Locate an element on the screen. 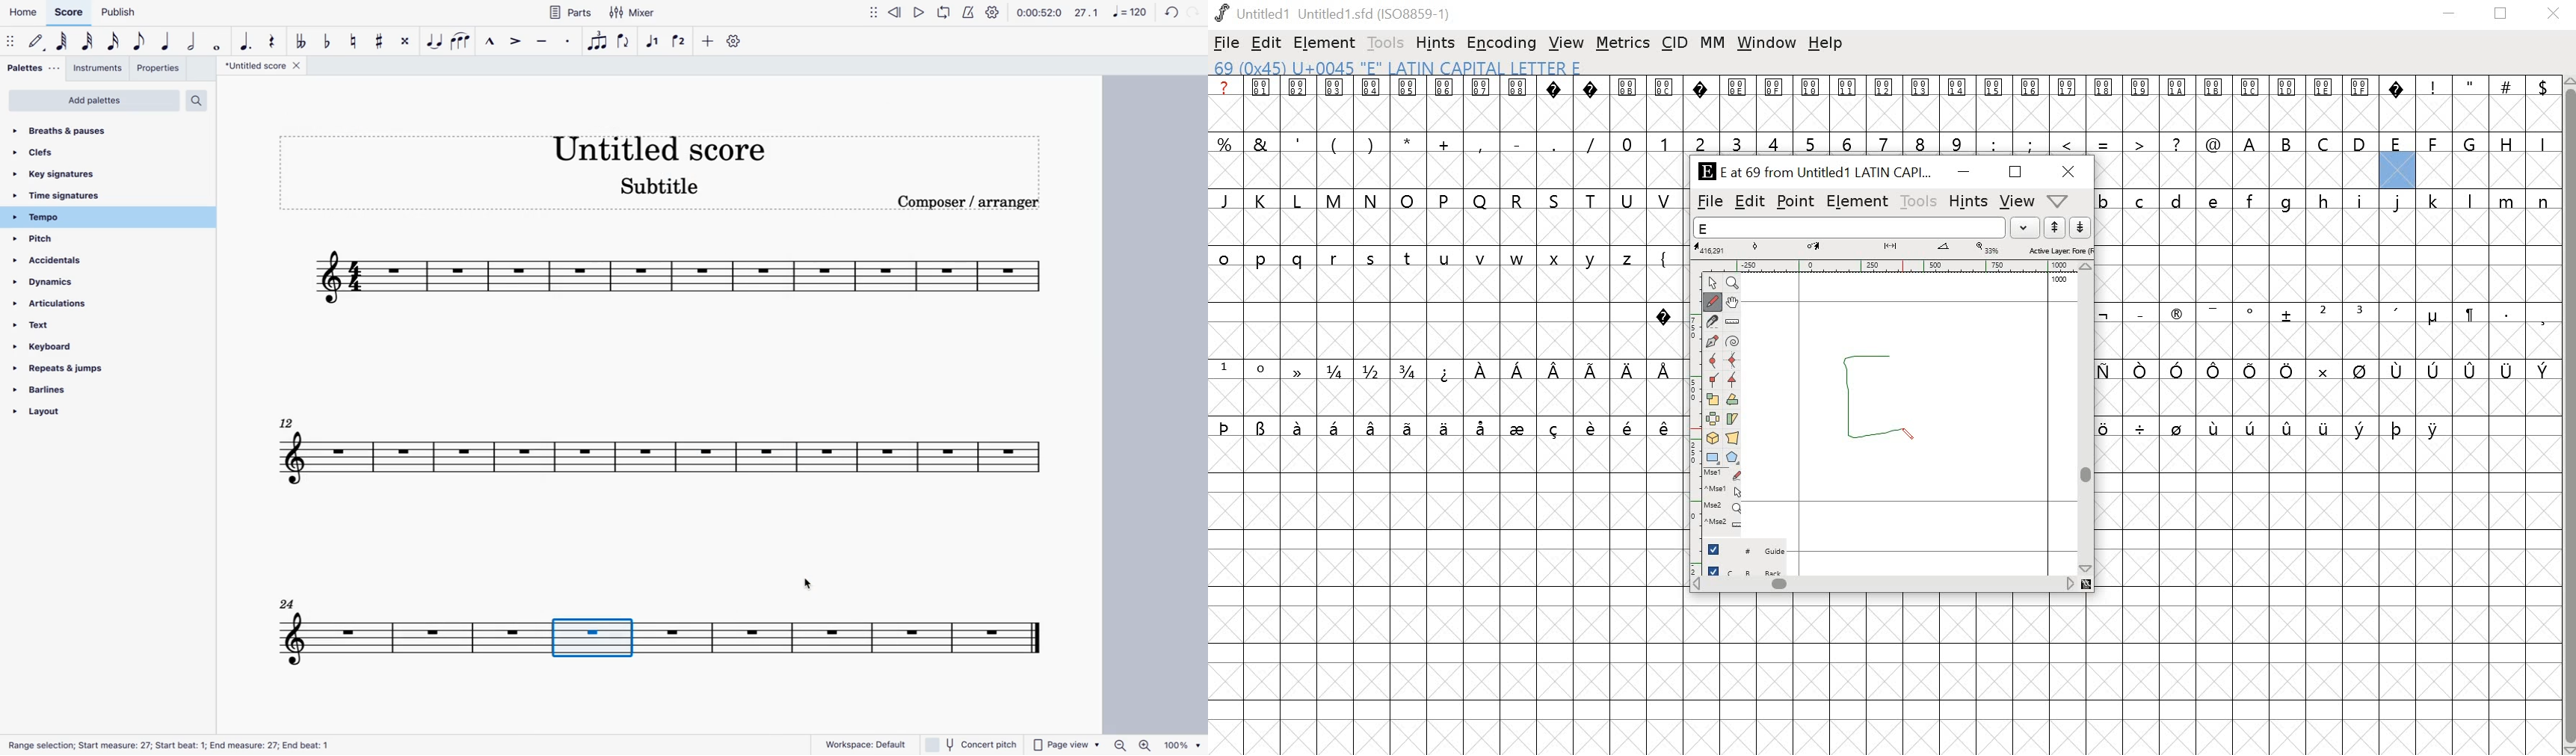 Image resolution: width=2576 pixels, height=756 pixels. Point is located at coordinates (1712, 283).